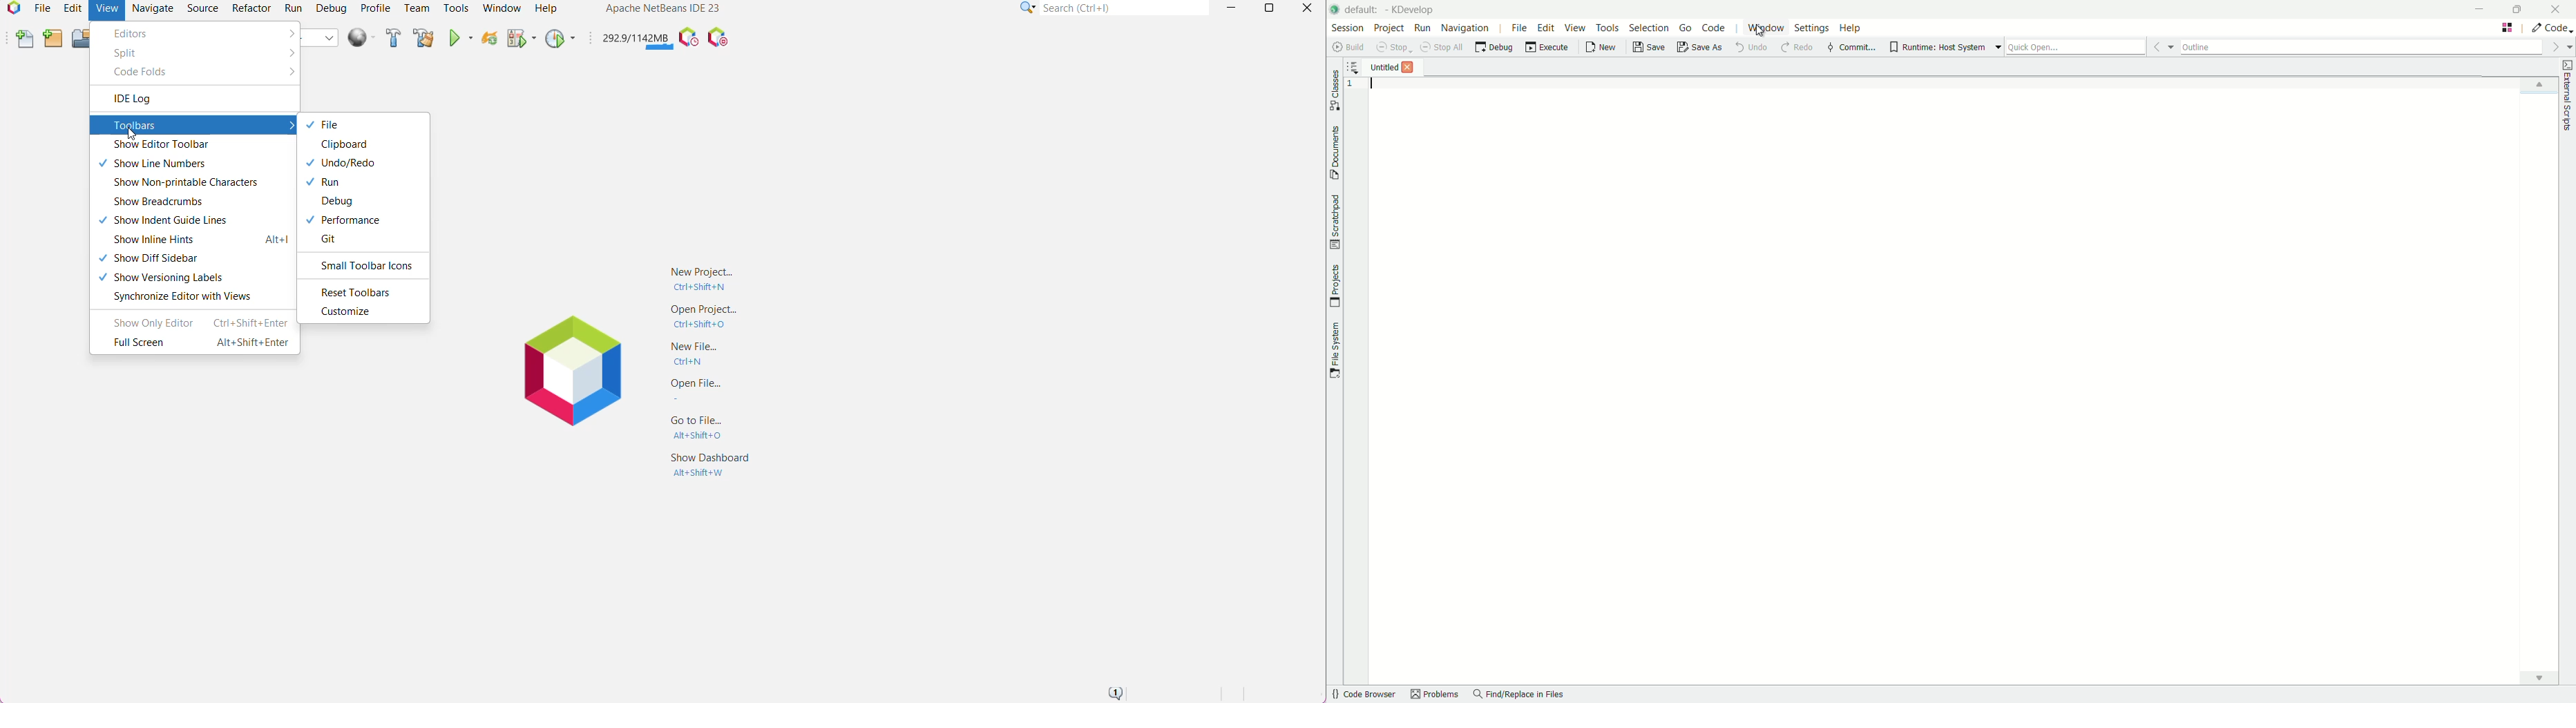  What do you see at coordinates (344, 145) in the screenshot?
I see `Clipboard` at bounding box center [344, 145].